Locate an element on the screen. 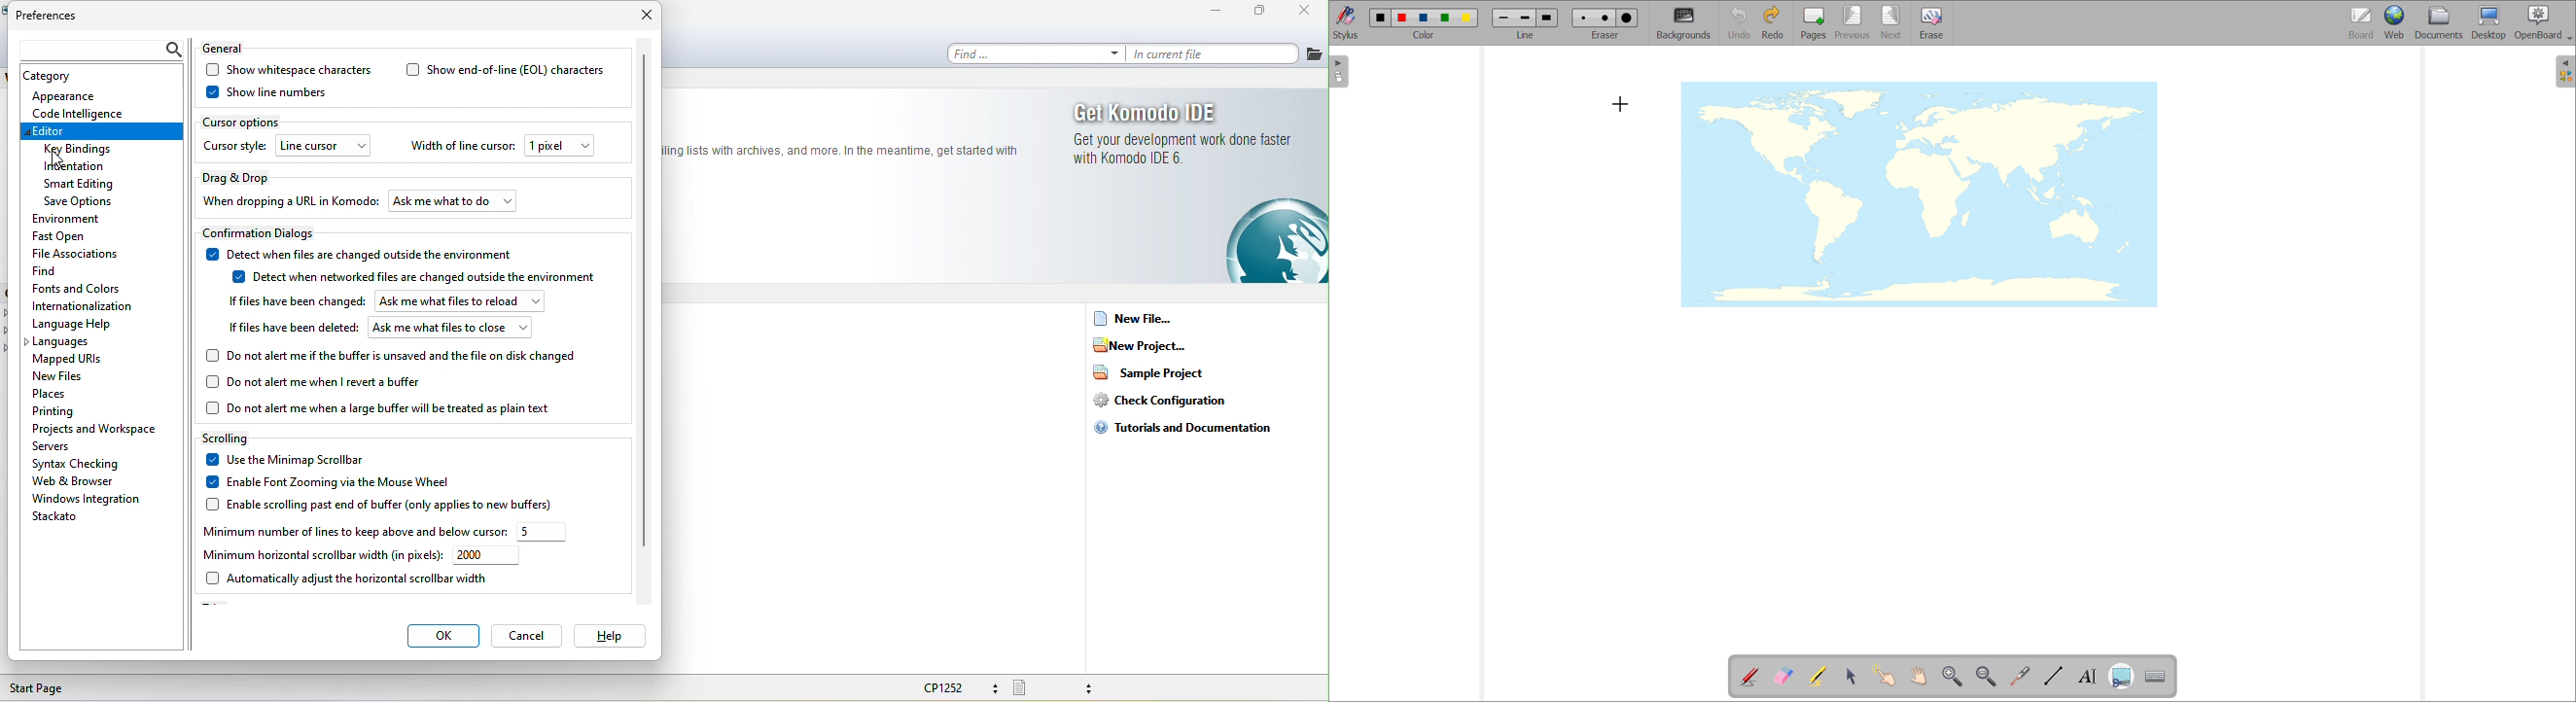  openboard settings is located at coordinates (2543, 21).